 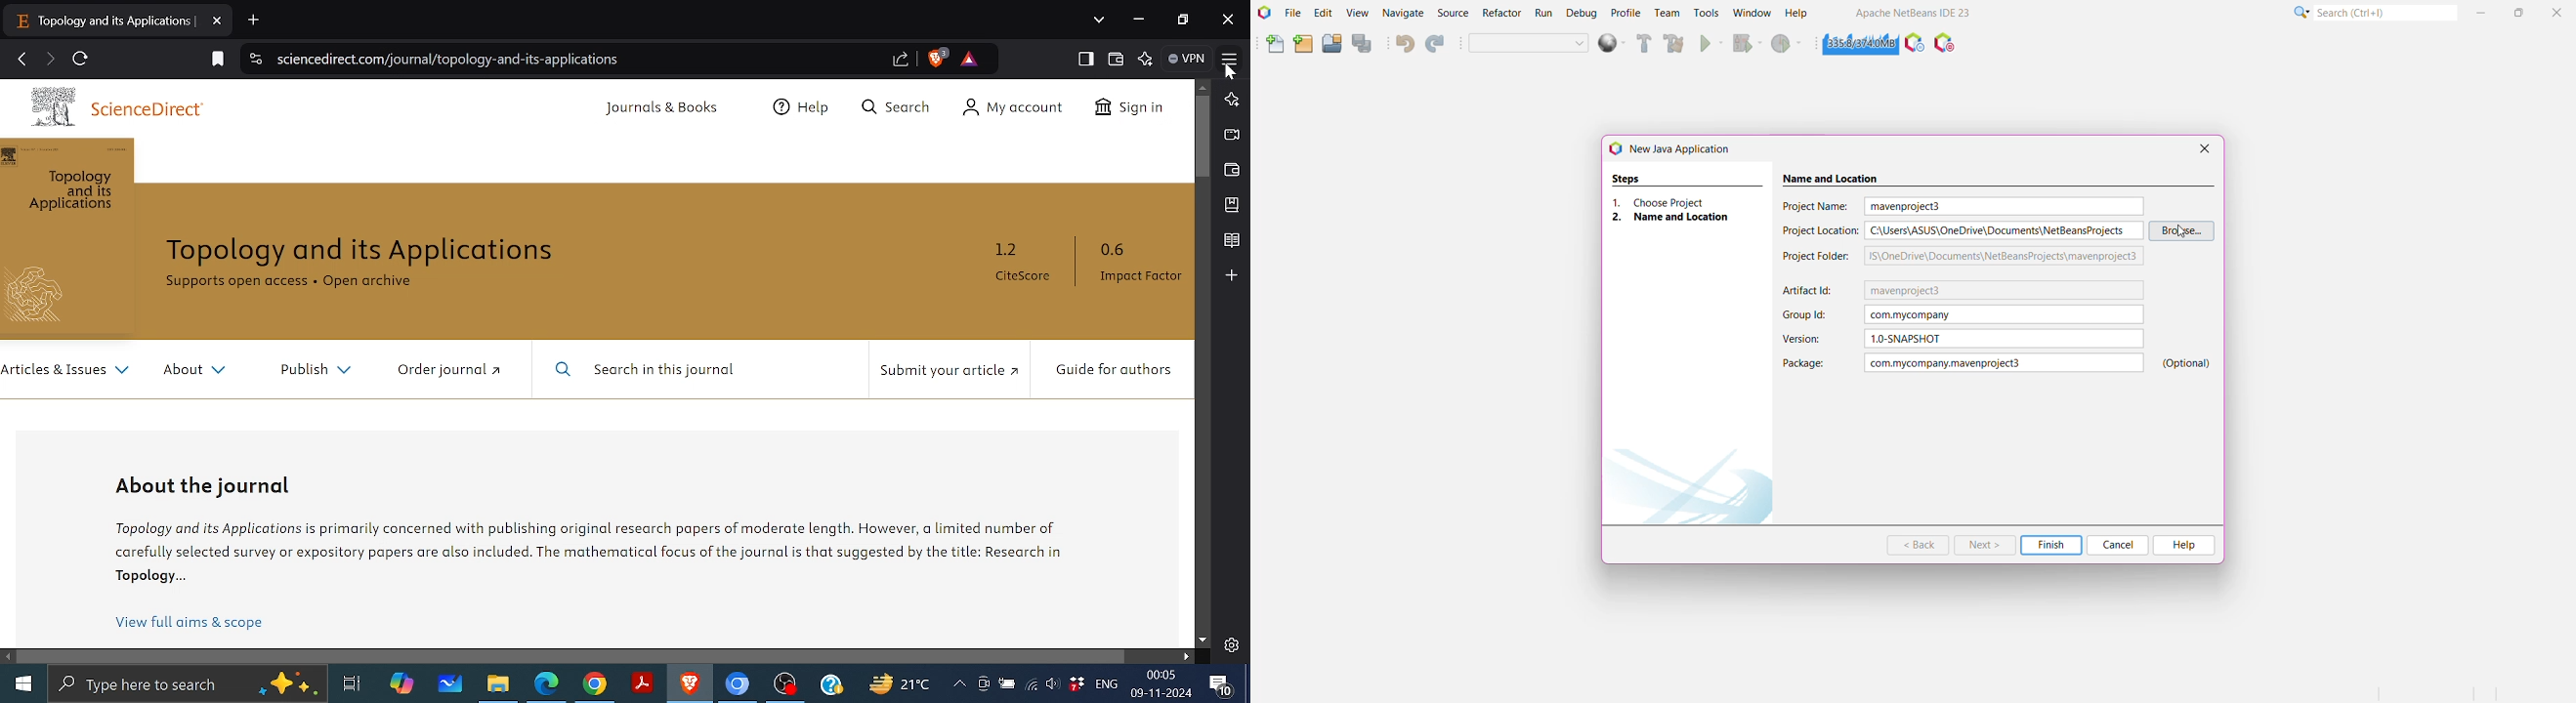 What do you see at coordinates (595, 685) in the screenshot?
I see `Chrome` at bounding box center [595, 685].